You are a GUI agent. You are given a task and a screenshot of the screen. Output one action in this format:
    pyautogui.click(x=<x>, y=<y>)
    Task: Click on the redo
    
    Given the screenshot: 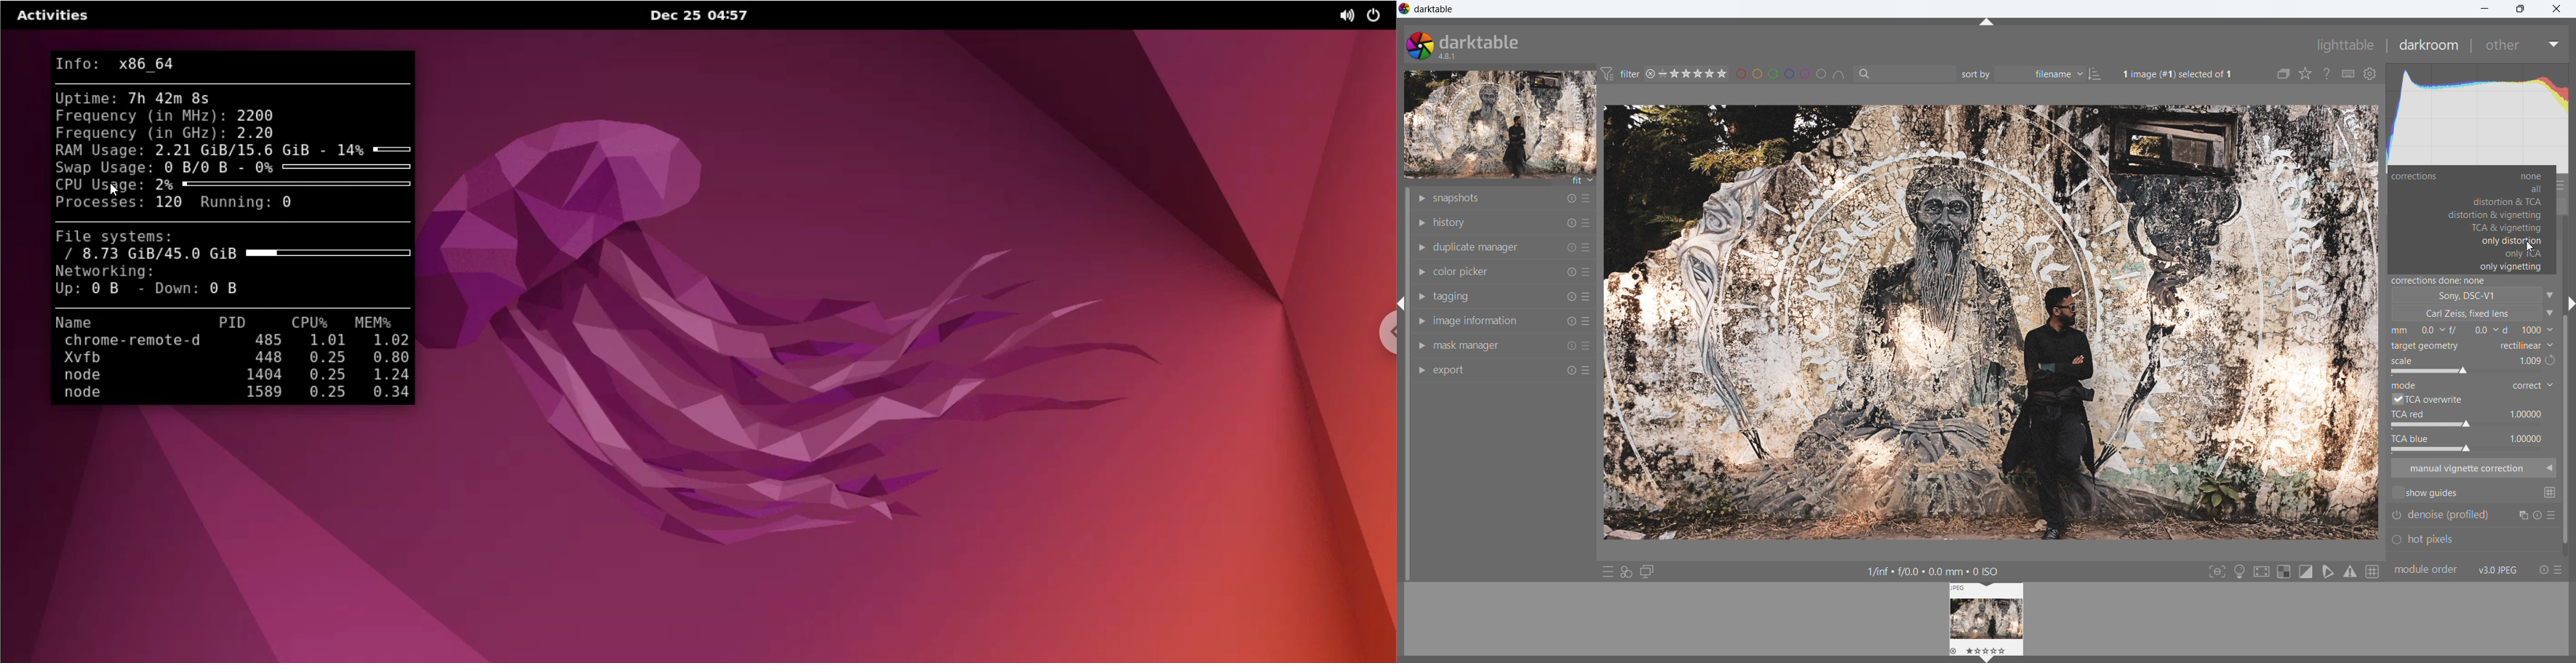 What is the action you would take?
    pyautogui.click(x=2550, y=362)
    